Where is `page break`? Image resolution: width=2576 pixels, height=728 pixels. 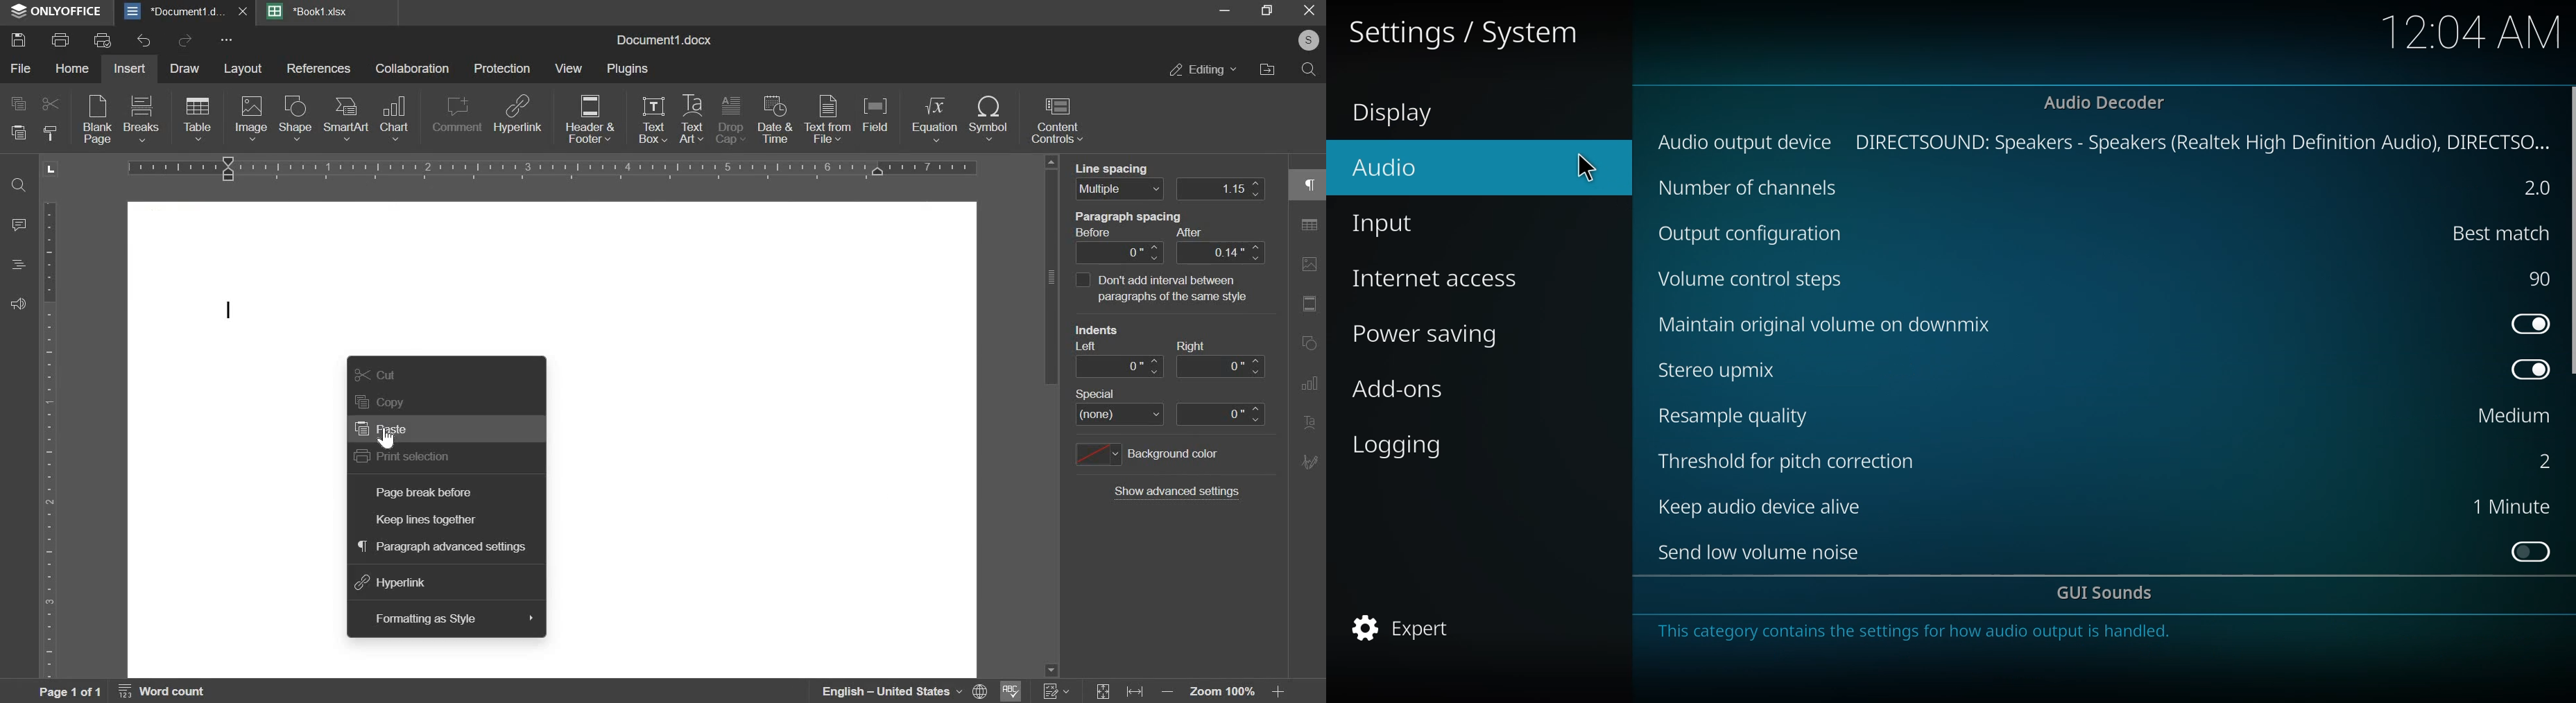
page break is located at coordinates (140, 119).